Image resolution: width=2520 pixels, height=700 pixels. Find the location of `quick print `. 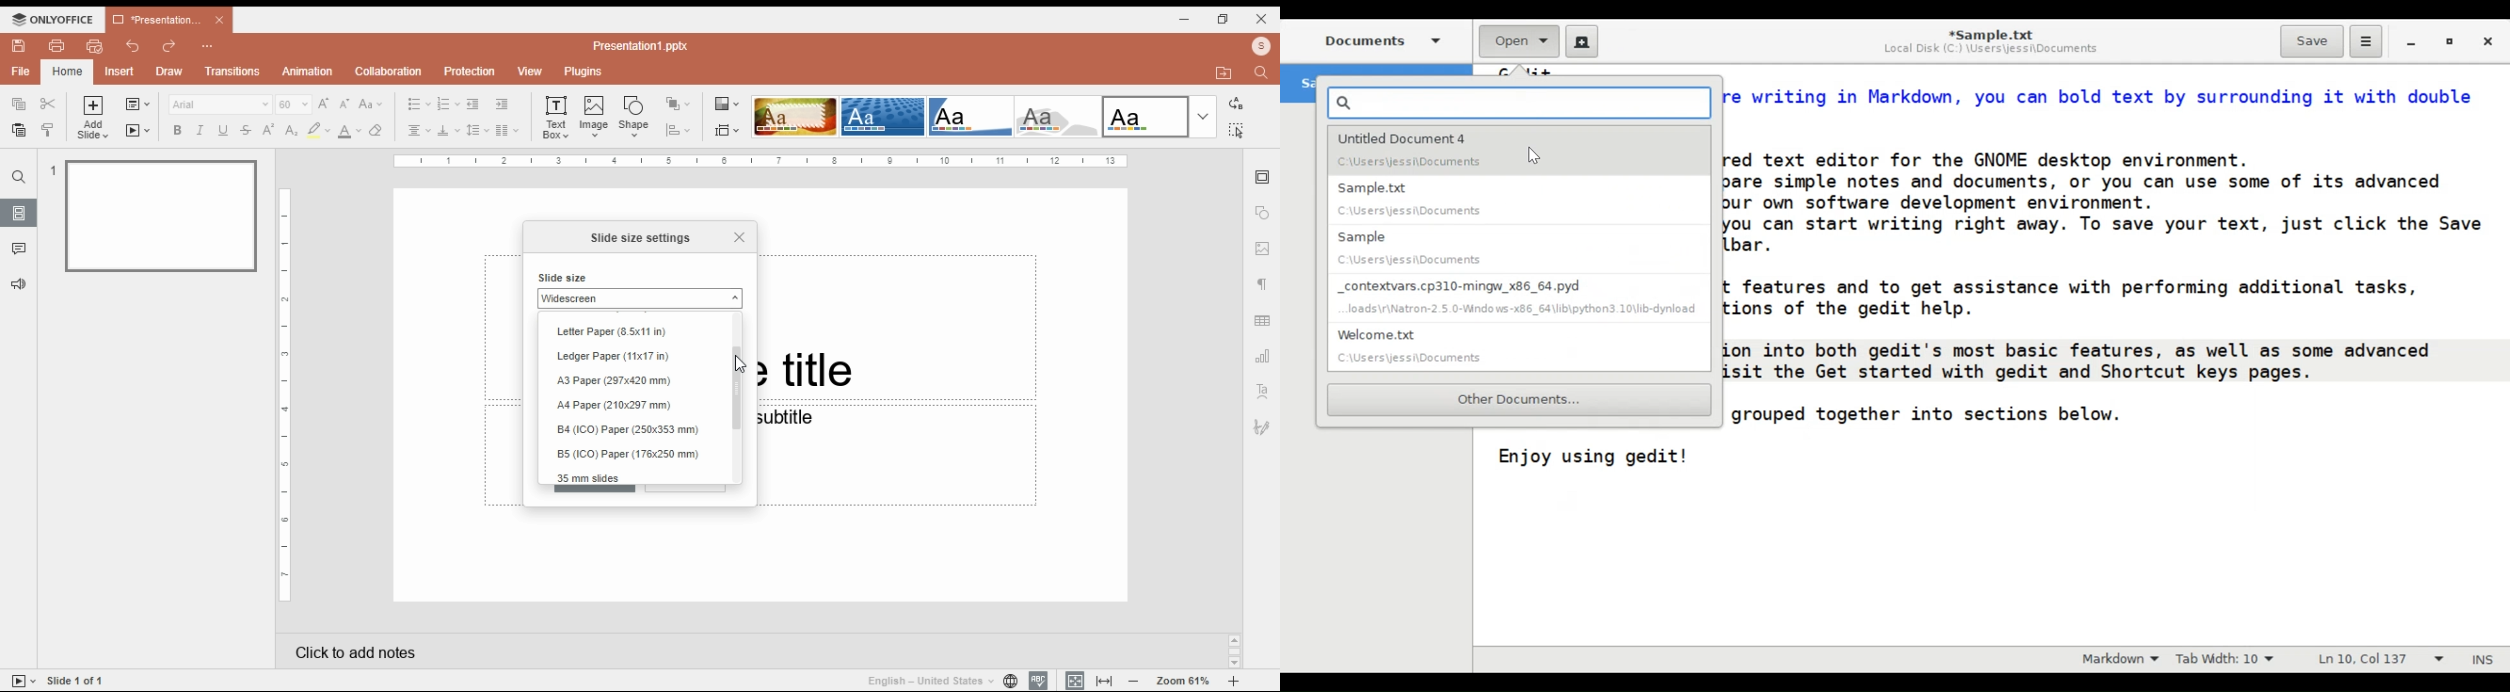

quick print  is located at coordinates (95, 46).